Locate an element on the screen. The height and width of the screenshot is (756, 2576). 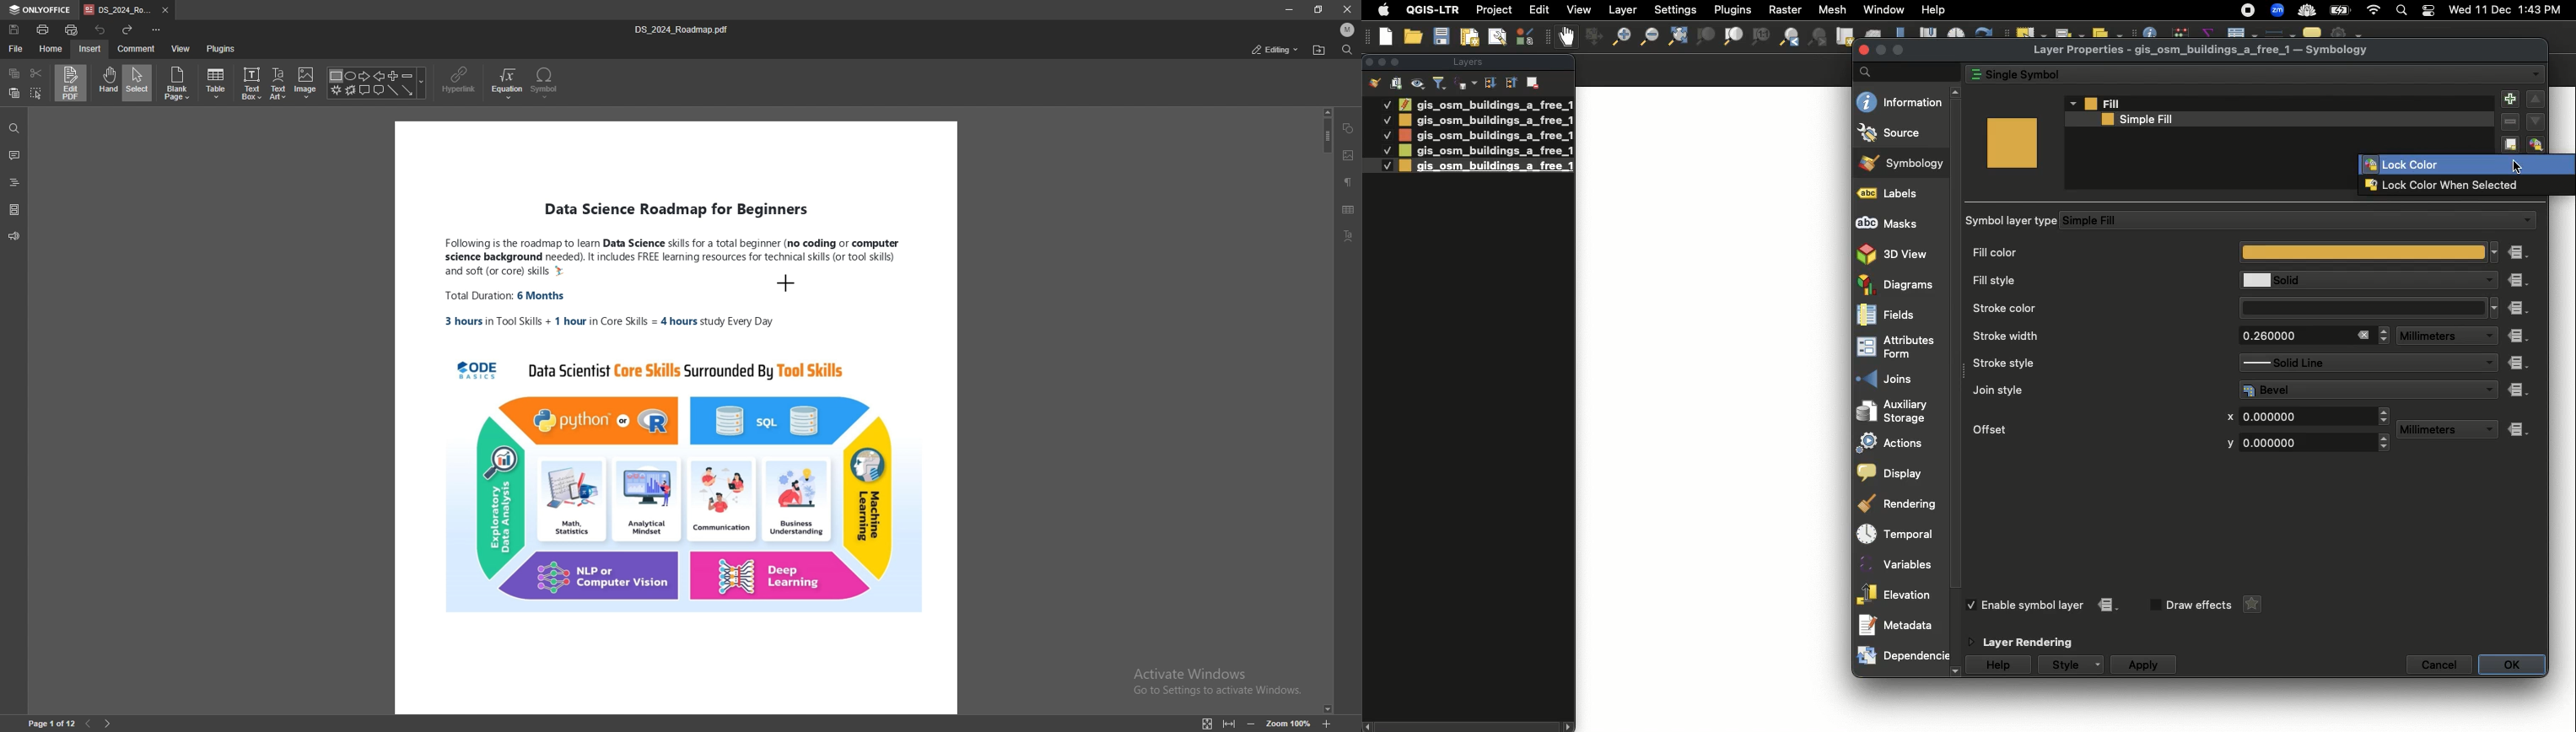
Rendering is located at coordinates (1896, 503).